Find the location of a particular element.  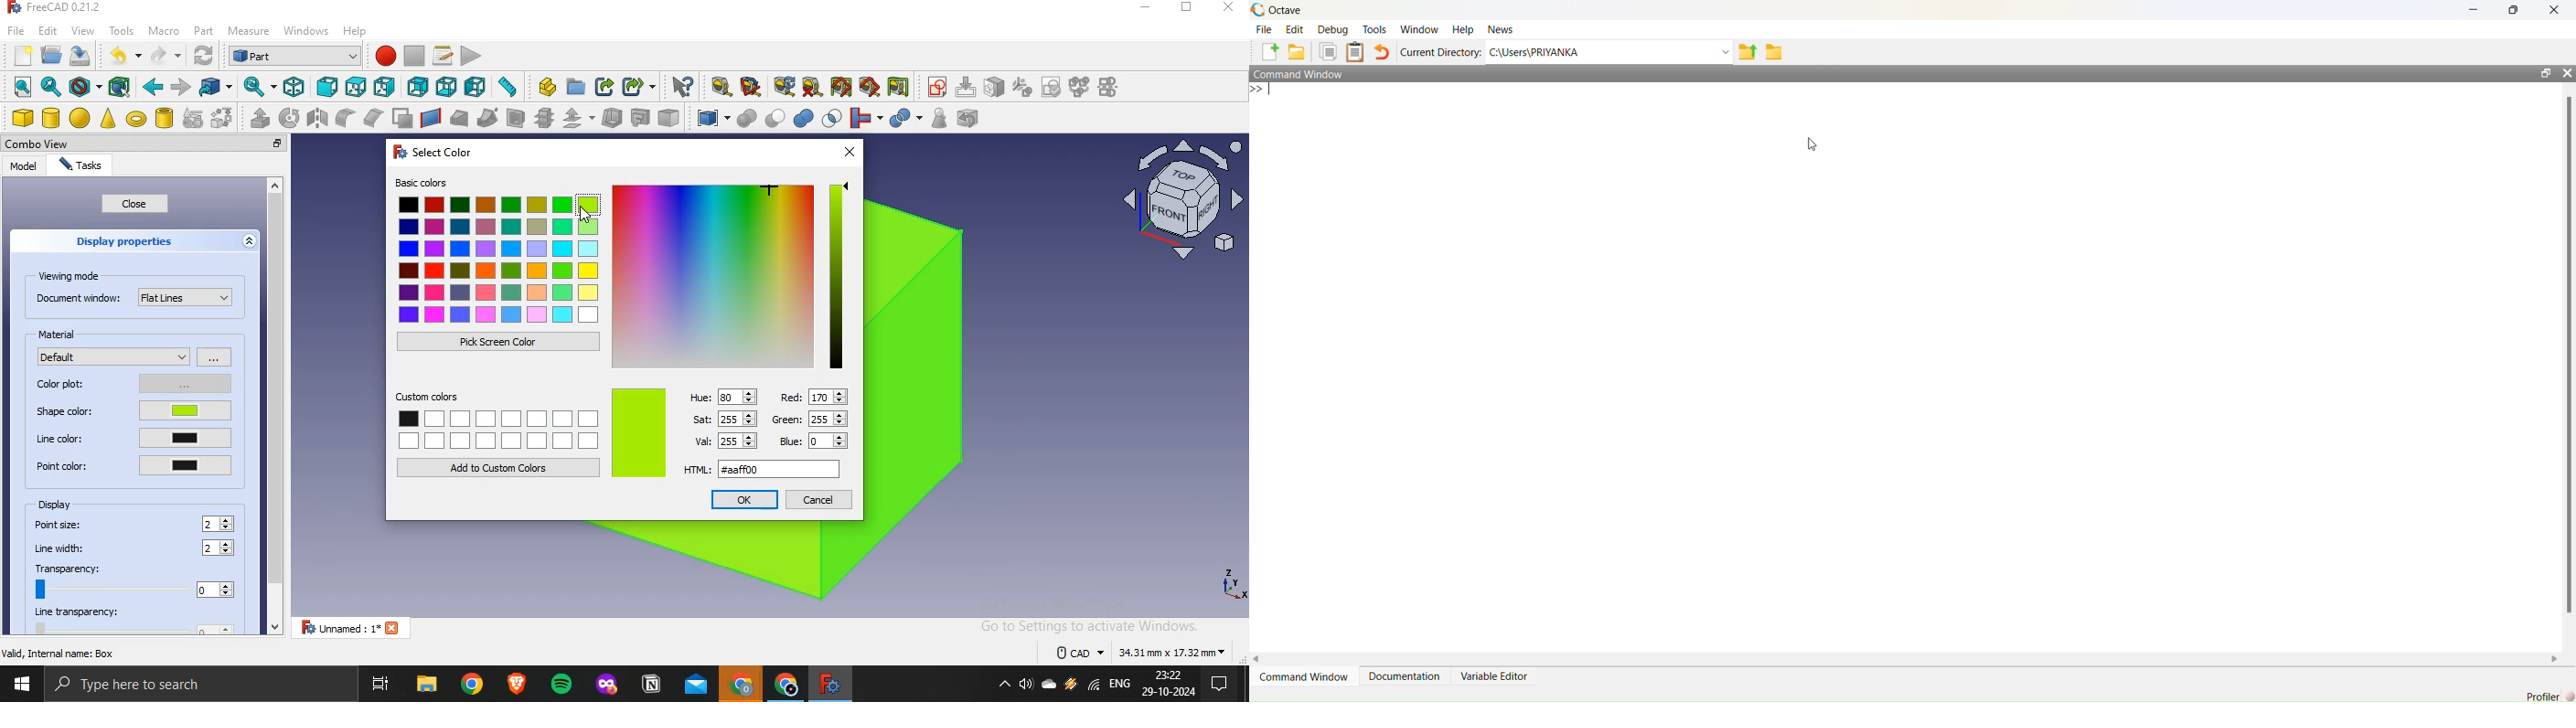

line width is located at coordinates (62, 548).